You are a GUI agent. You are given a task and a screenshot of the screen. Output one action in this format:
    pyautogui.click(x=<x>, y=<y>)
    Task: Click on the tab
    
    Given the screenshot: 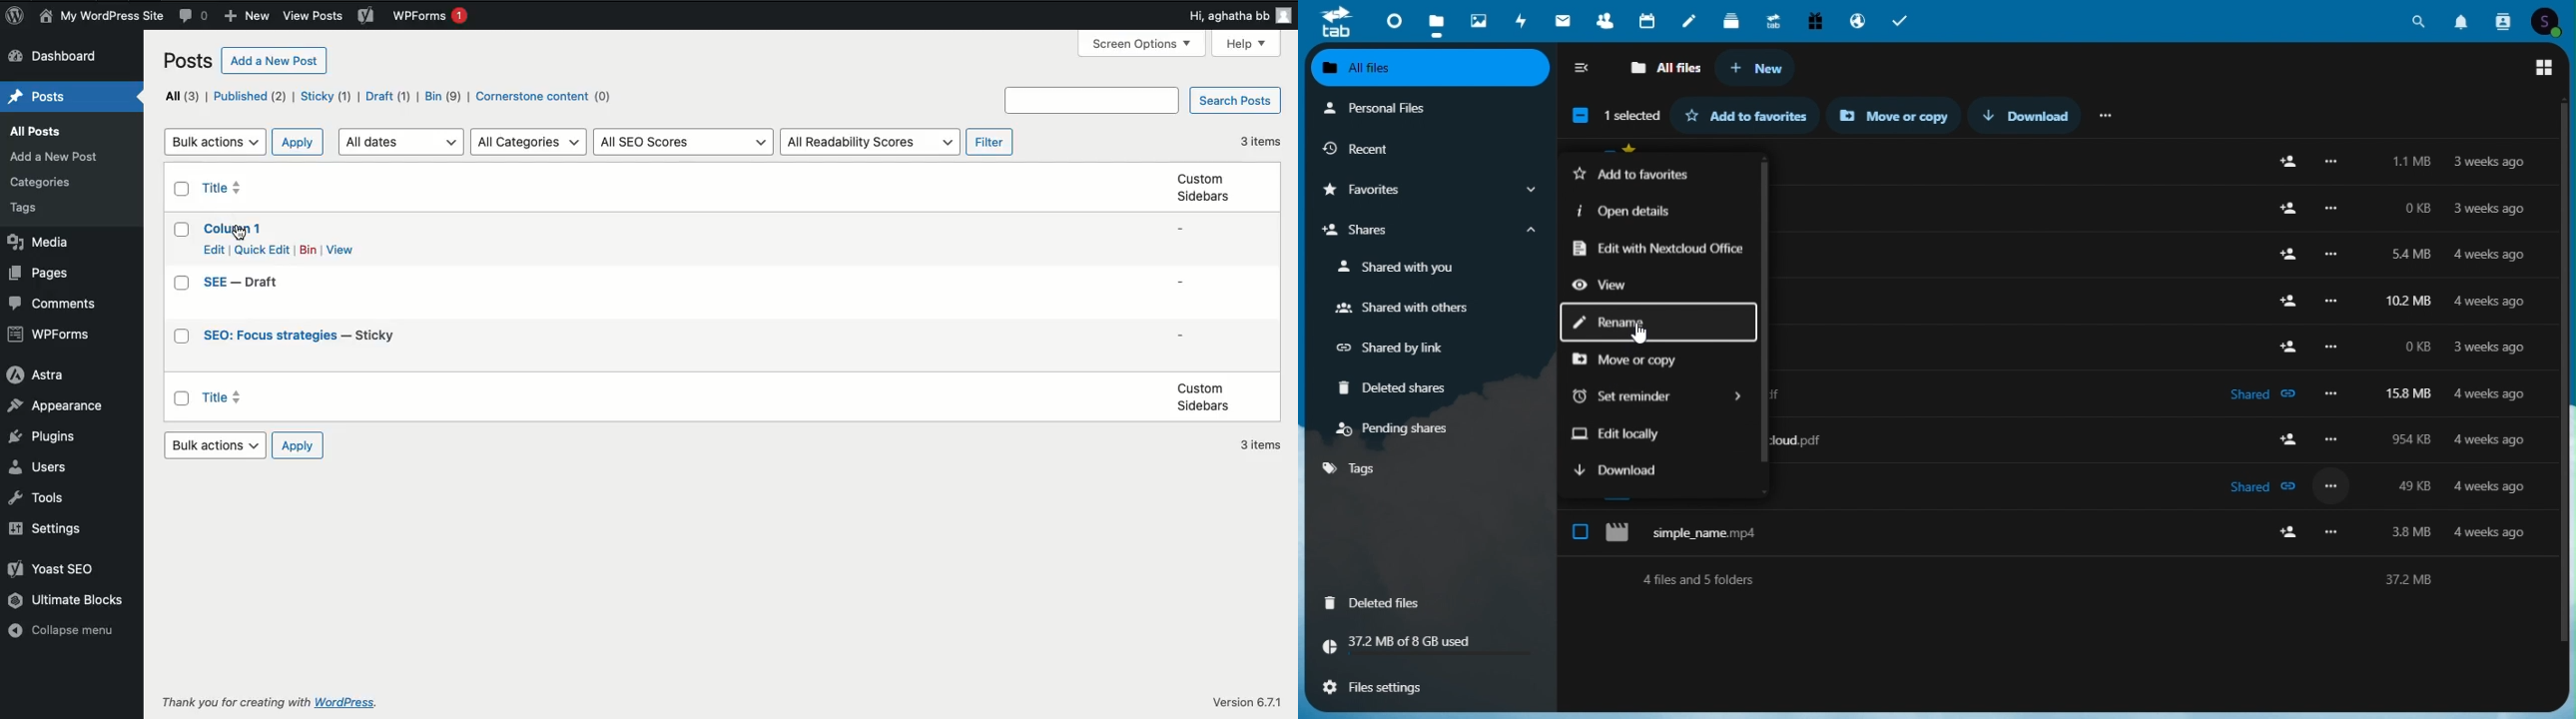 What is the action you would take?
    pyautogui.click(x=1328, y=21)
    